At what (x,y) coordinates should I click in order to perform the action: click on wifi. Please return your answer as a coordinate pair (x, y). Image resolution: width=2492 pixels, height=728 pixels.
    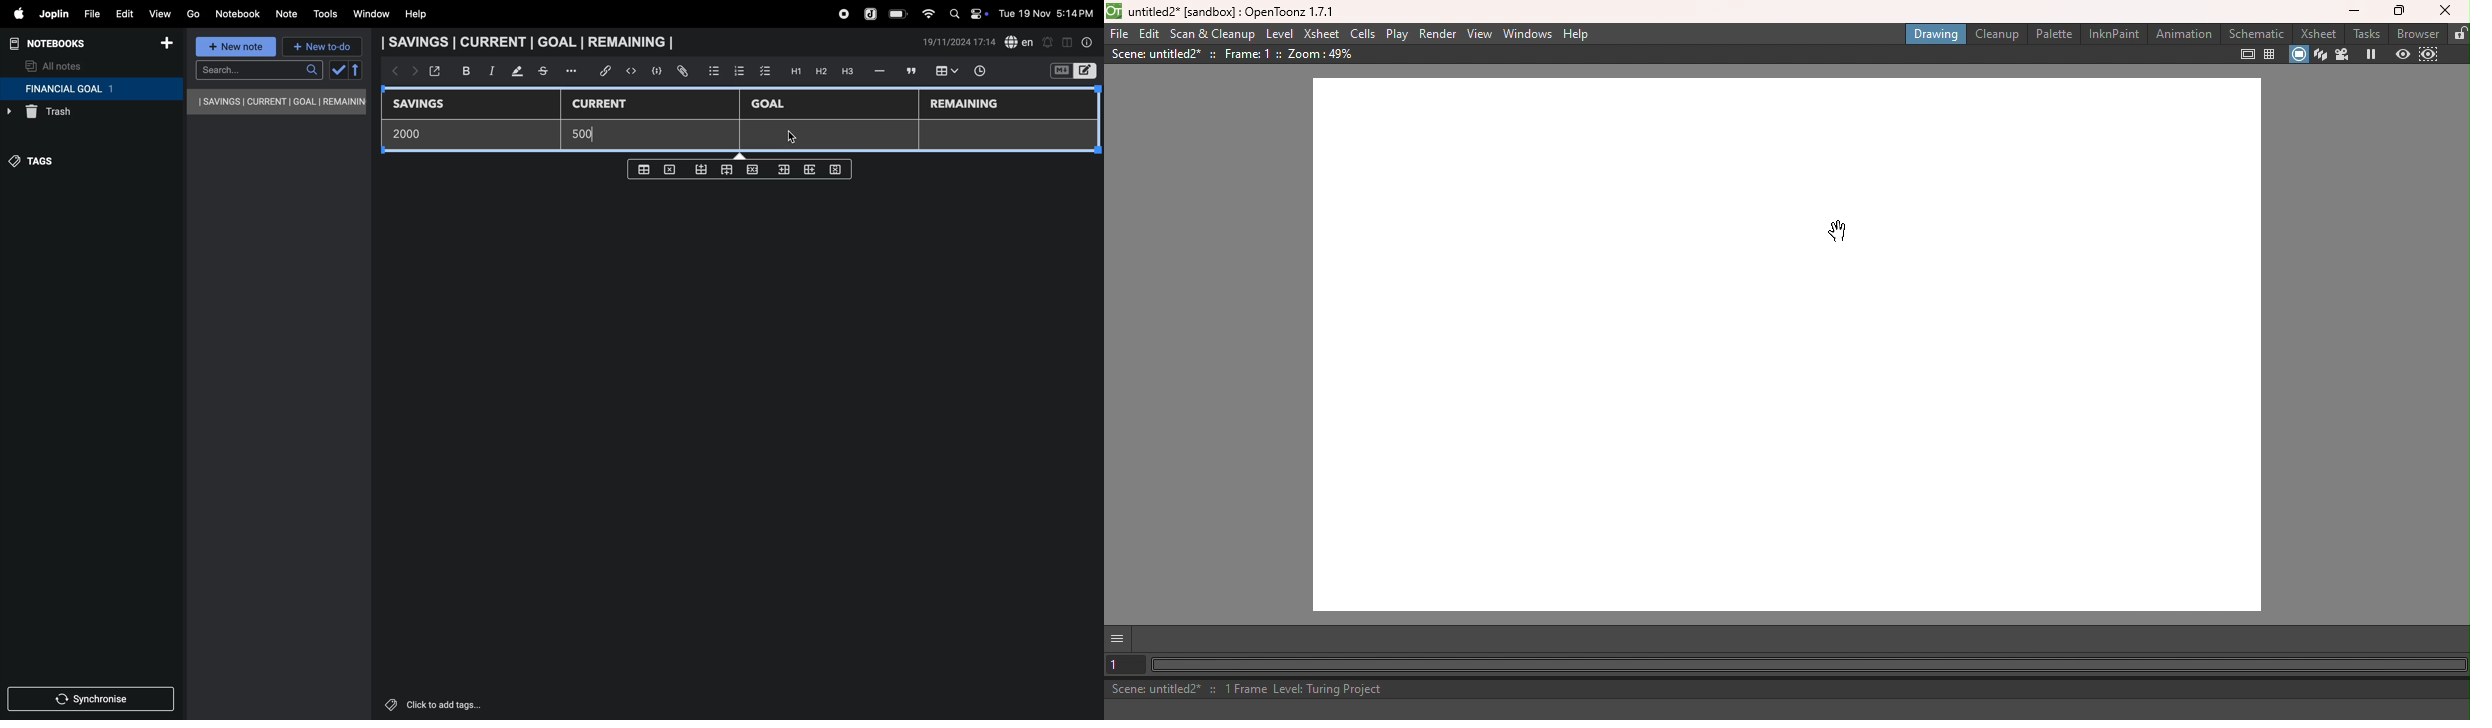
    Looking at the image, I should click on (926, 14).